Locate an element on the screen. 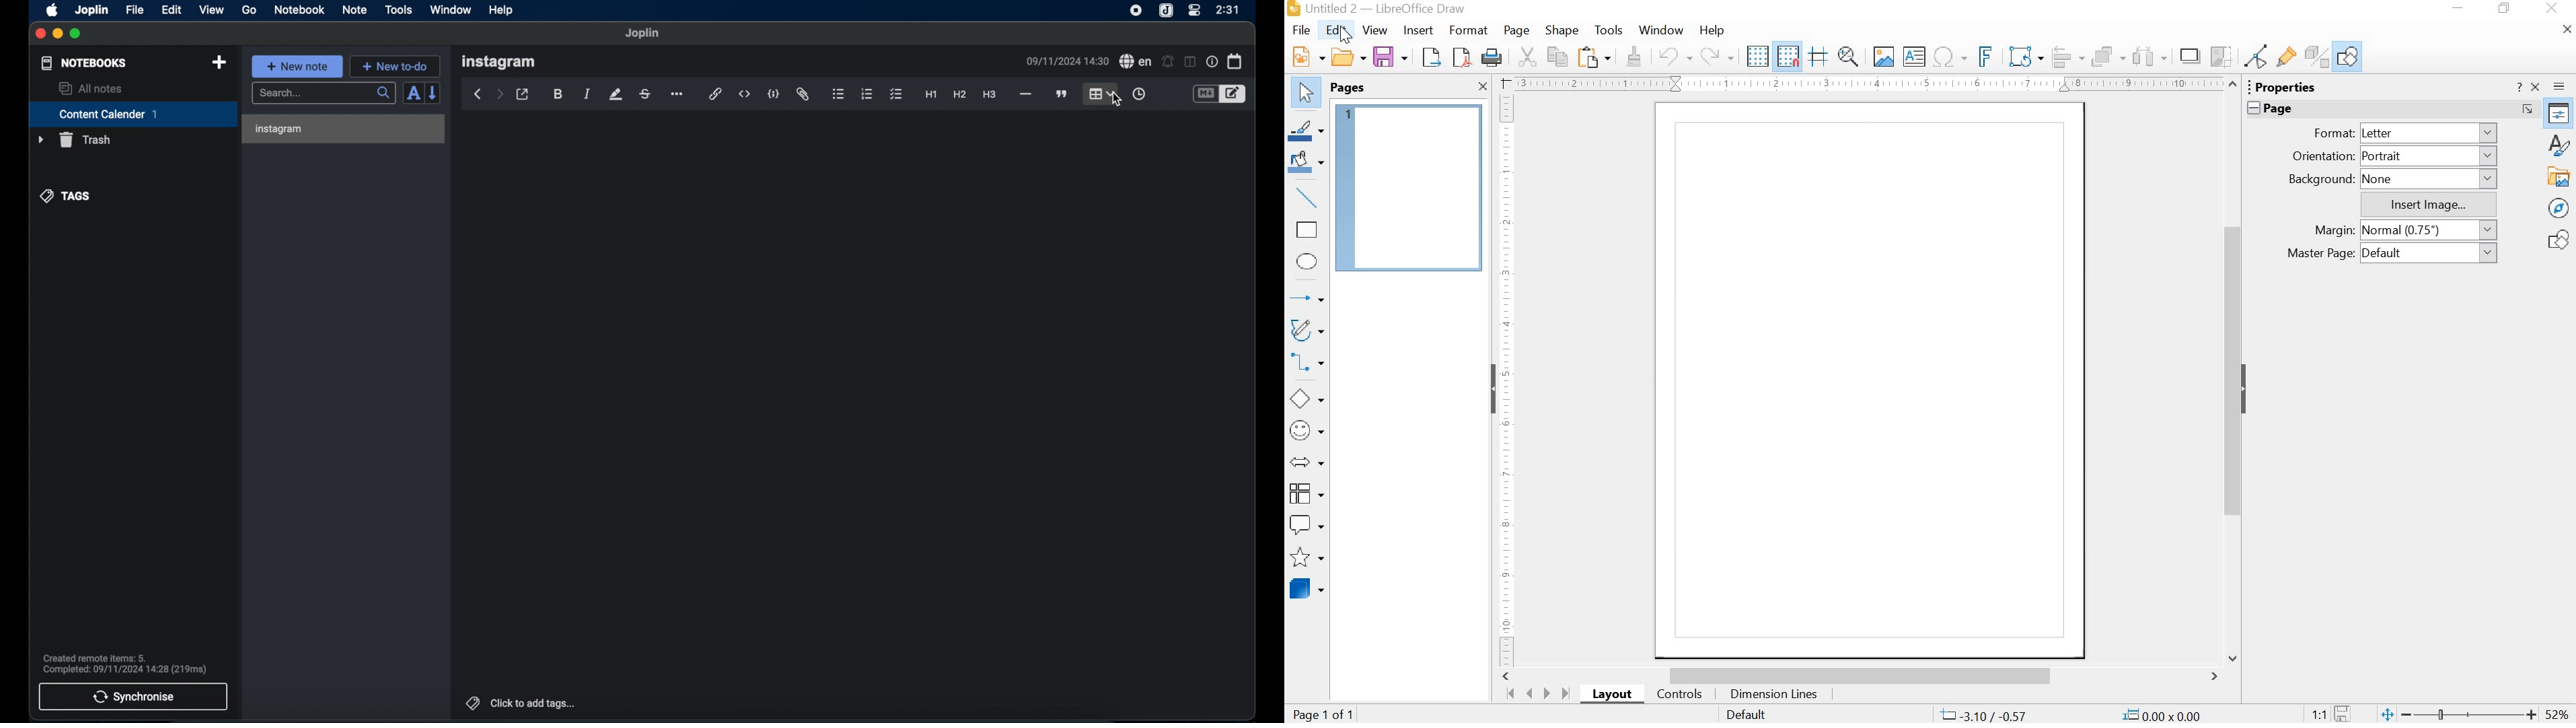 The width and height of the screenshot is (2576, 728). Arrange is located at coordinates (2110, 55).